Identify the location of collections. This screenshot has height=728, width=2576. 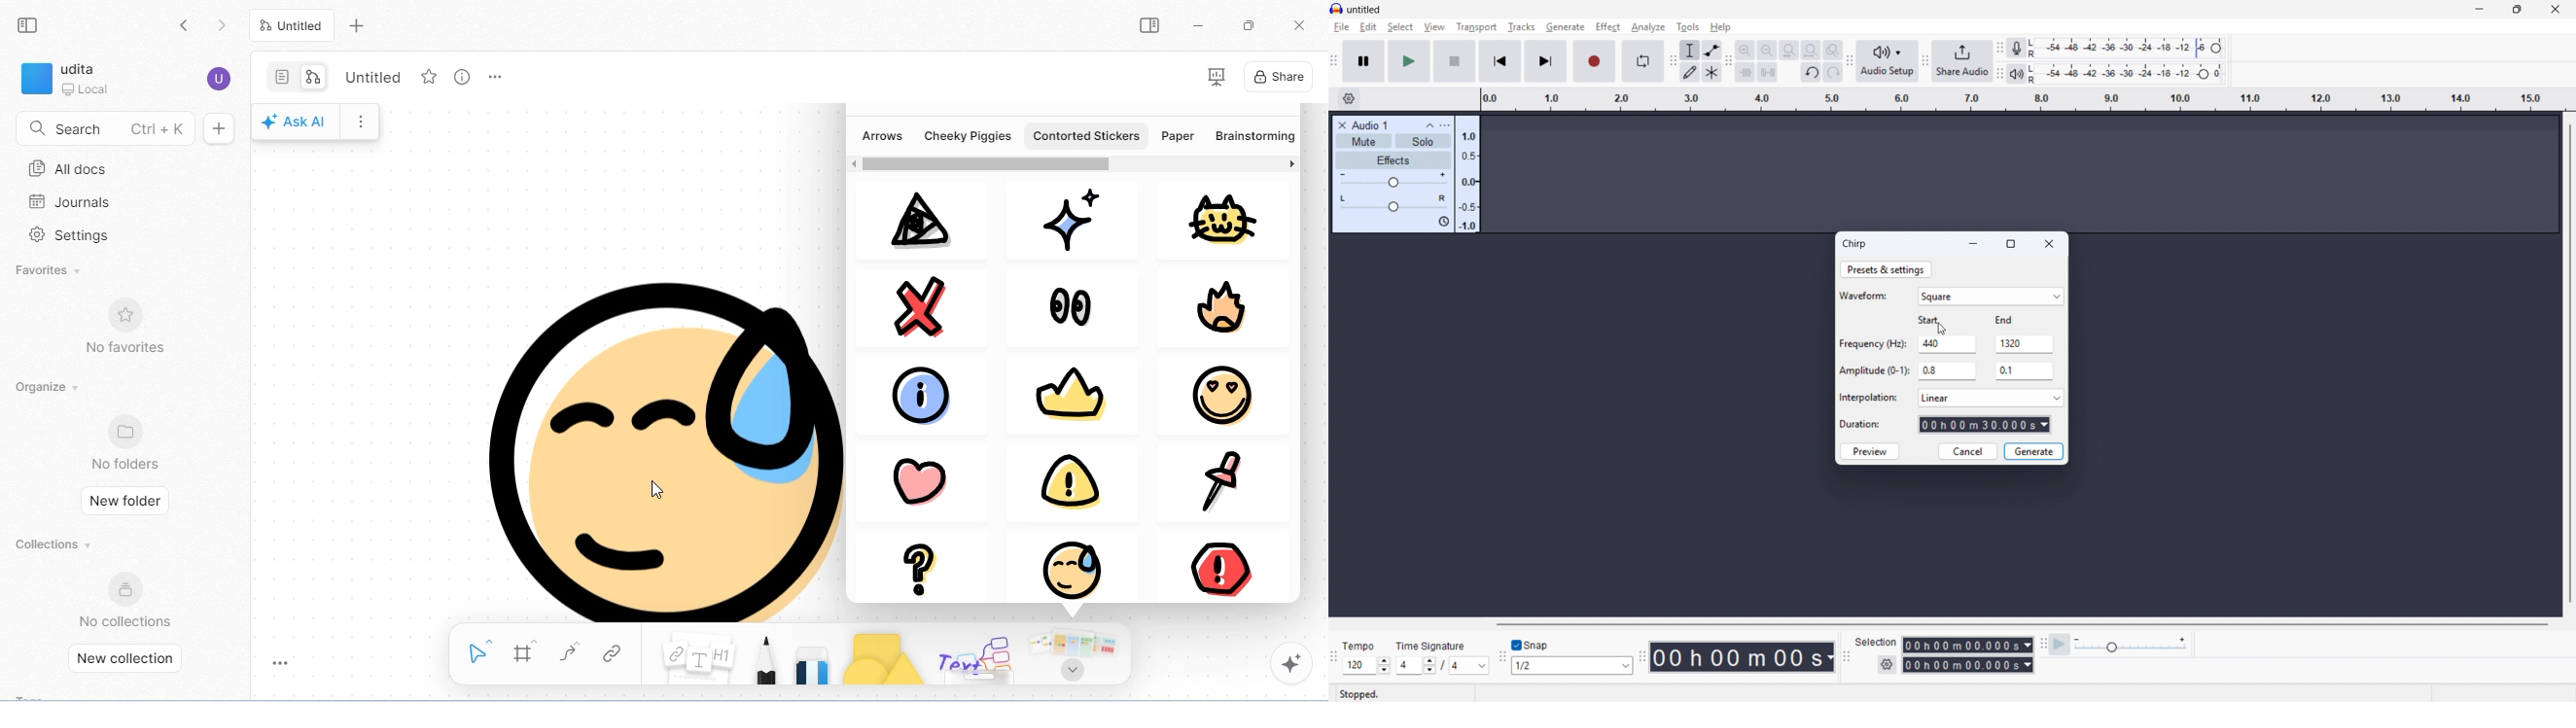
(55, 544).